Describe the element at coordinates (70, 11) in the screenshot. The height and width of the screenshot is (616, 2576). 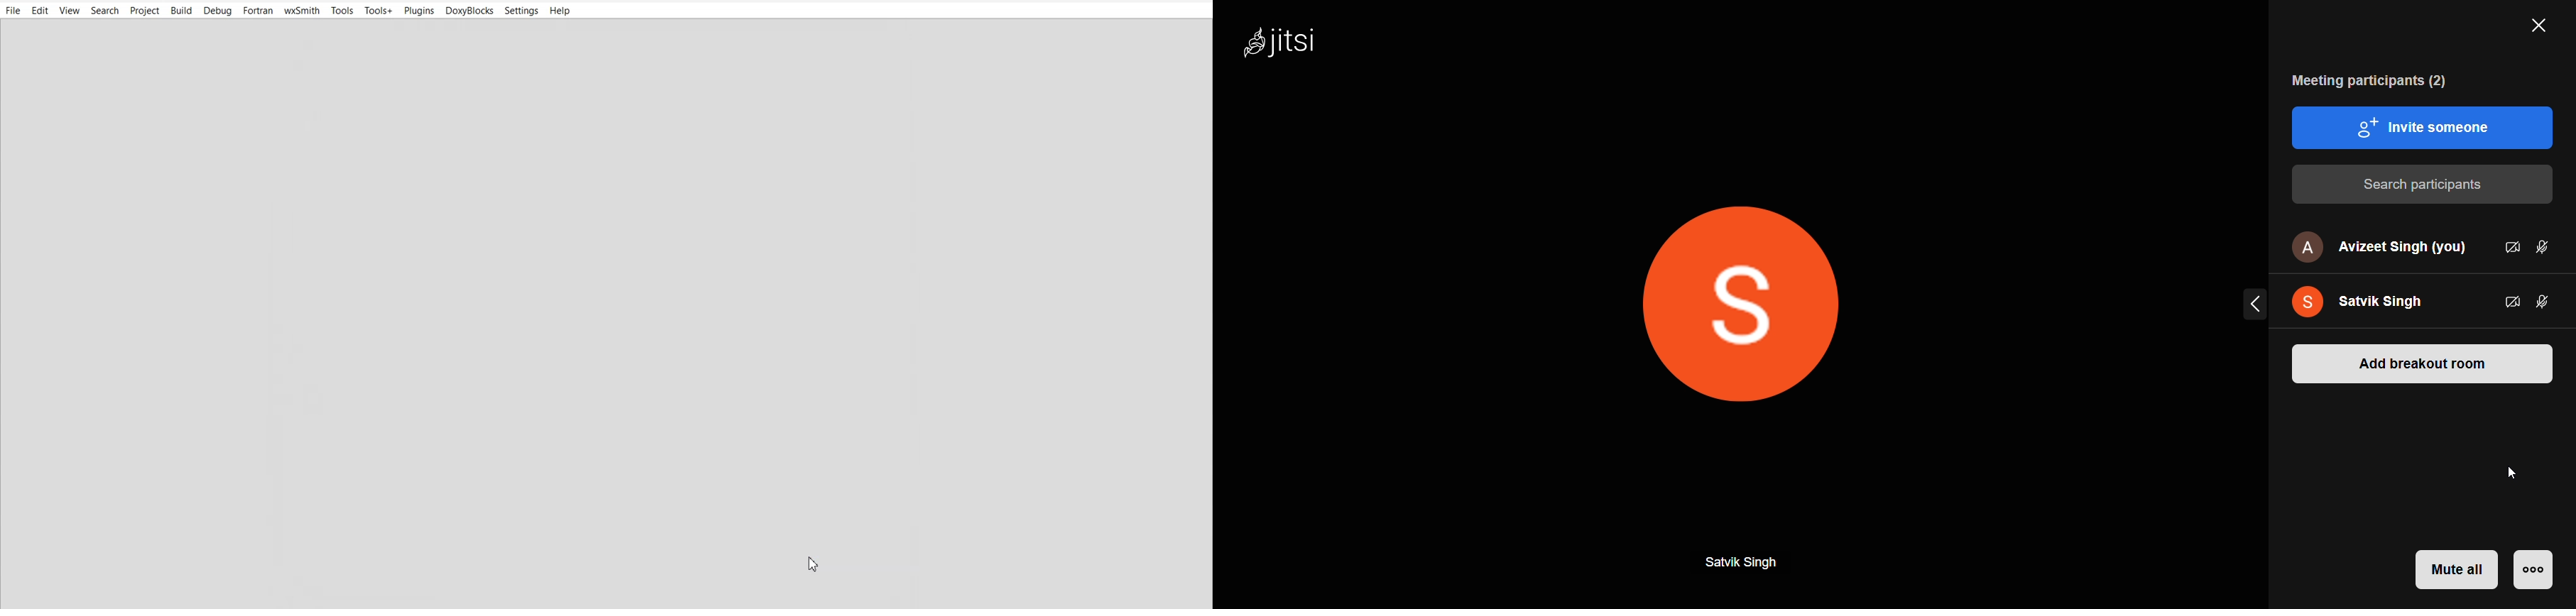
I see `View` at that location.